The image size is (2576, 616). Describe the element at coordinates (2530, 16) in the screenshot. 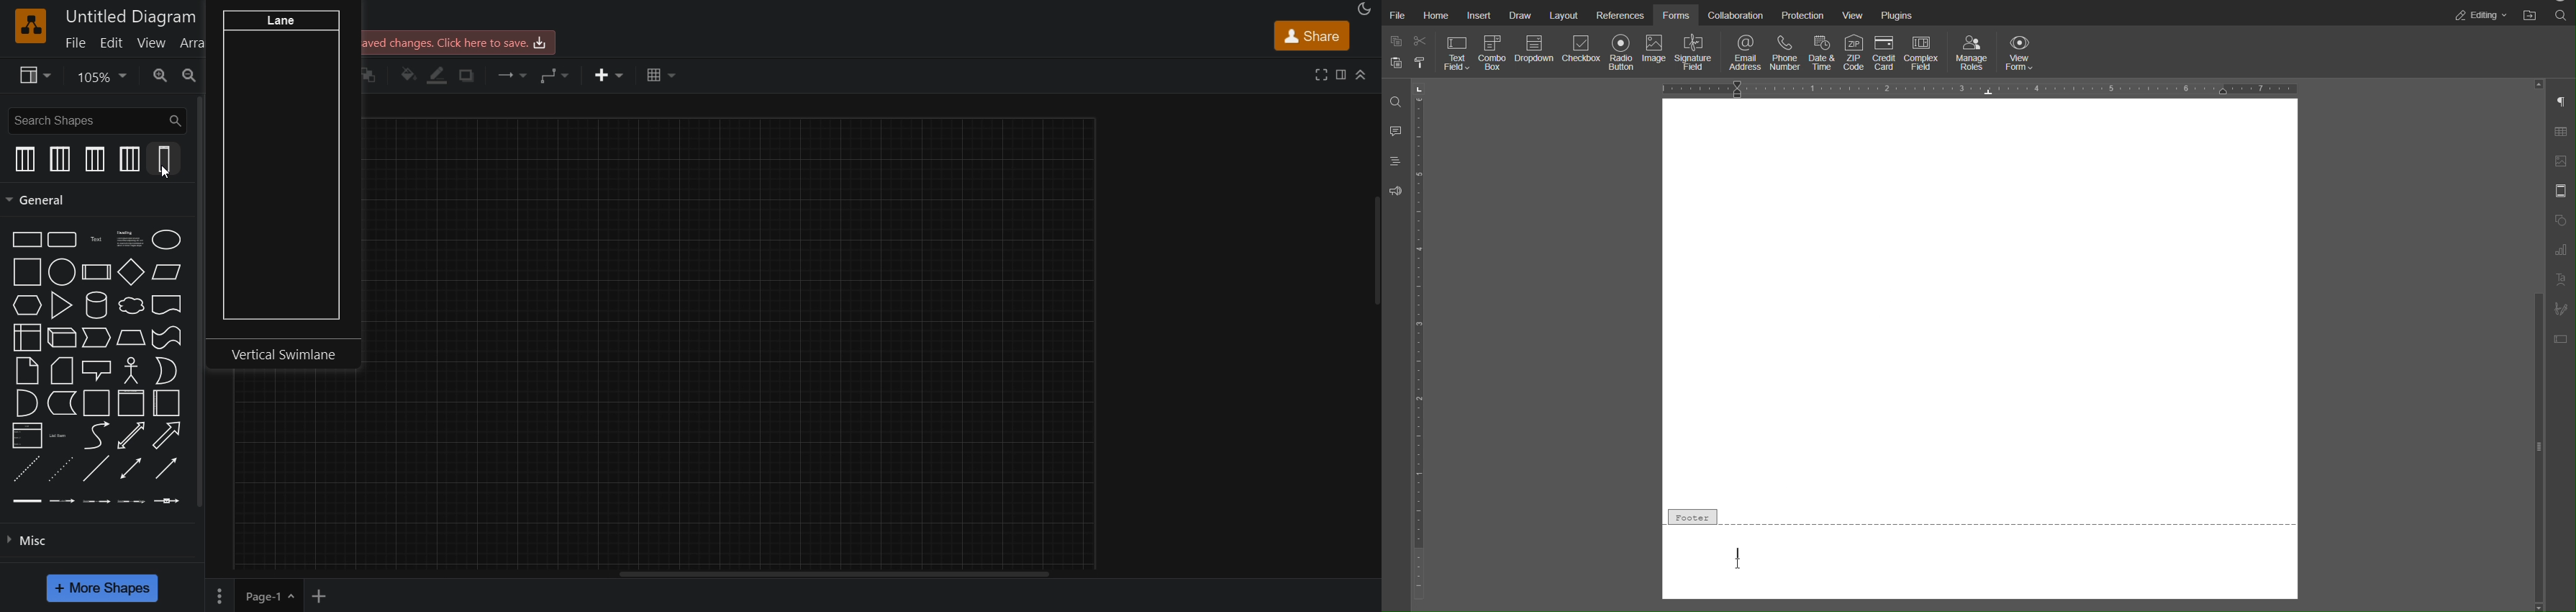

I see `Open File Location` at that location.